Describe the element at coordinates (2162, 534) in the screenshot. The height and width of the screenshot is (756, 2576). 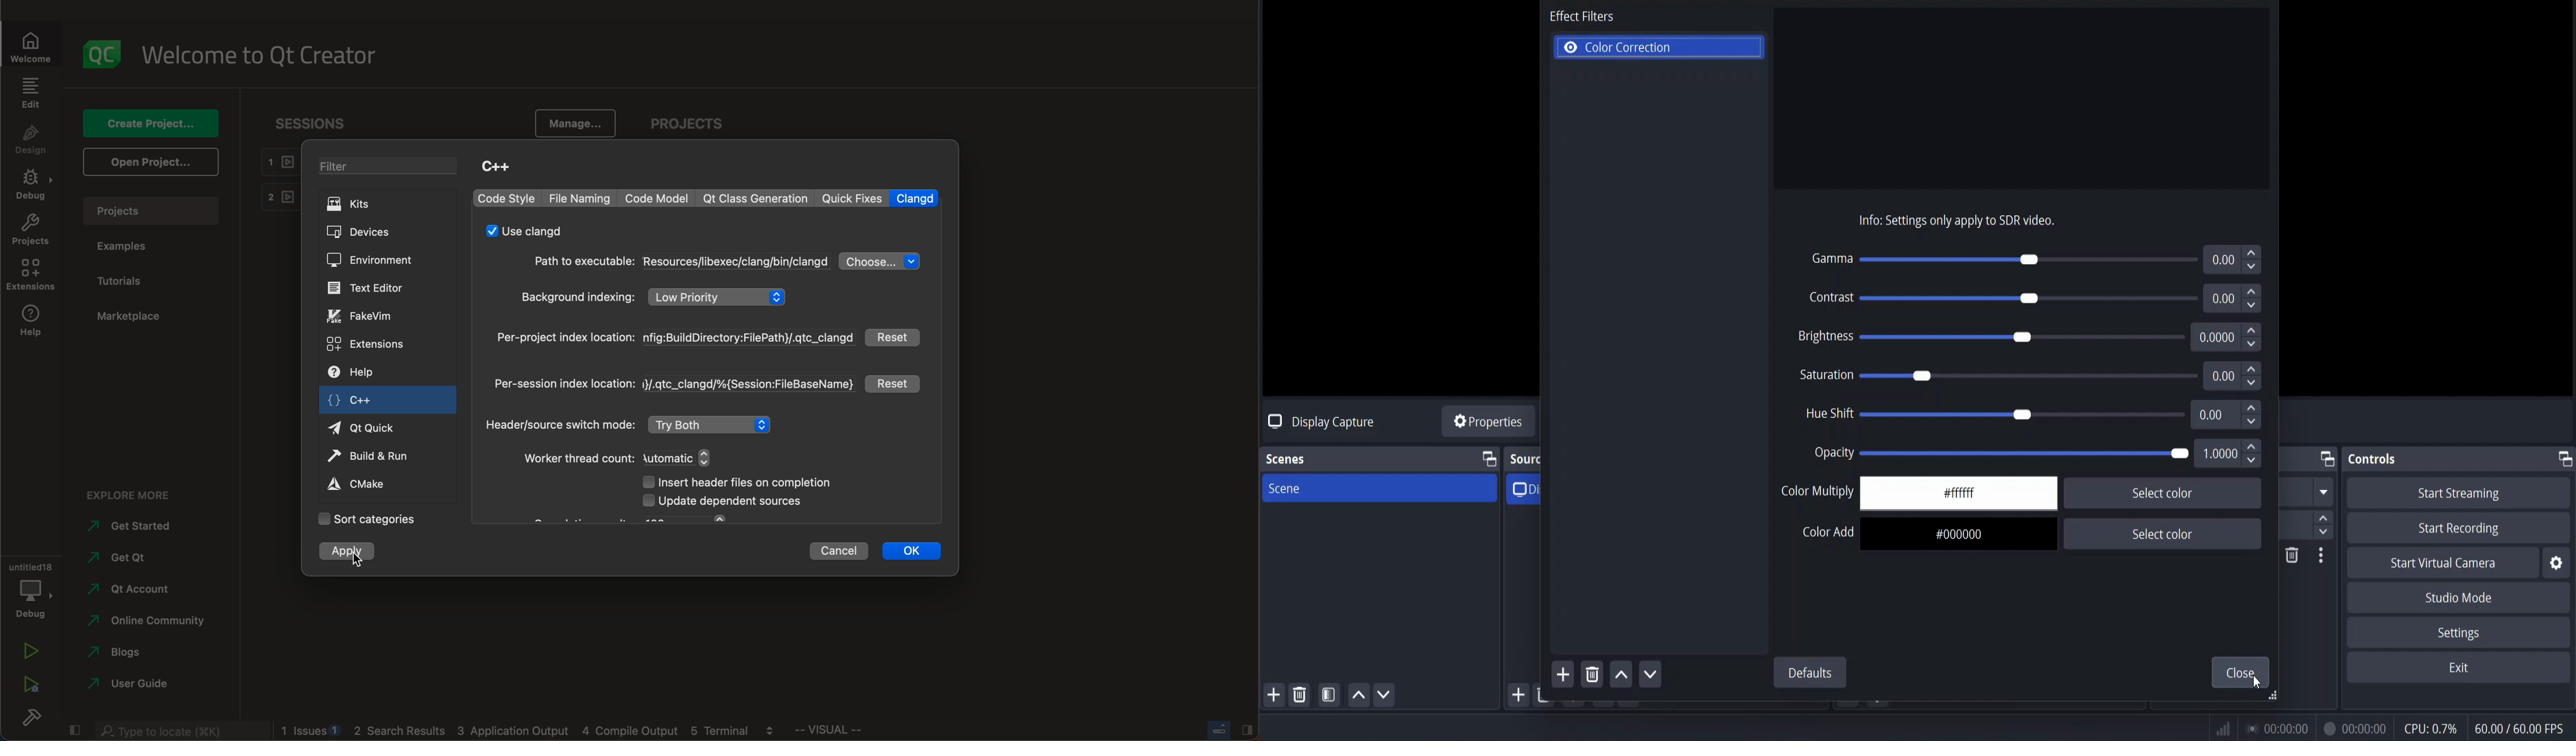
I see `Select color` at that location.